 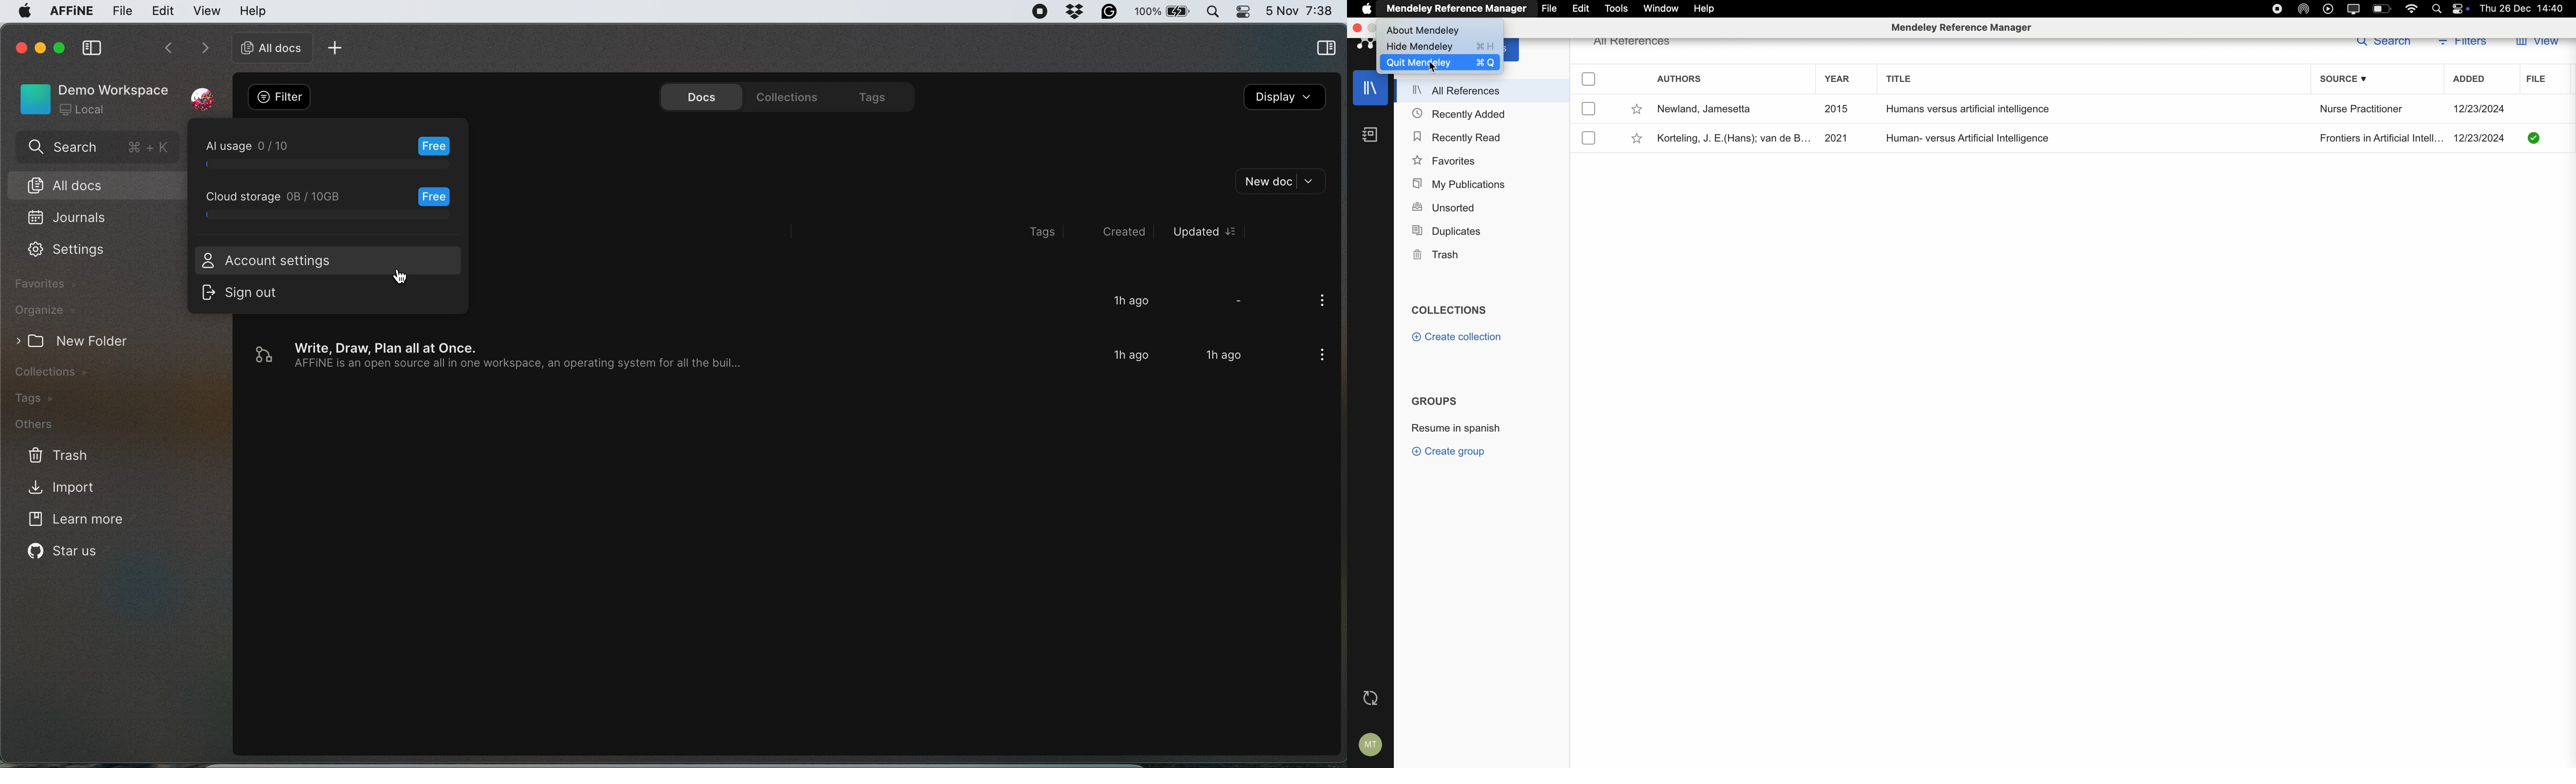 What do you see at coordinates (1442, 47) in the screenshot?
I see `hide Mendeley` at bounding box center [1442, 47].